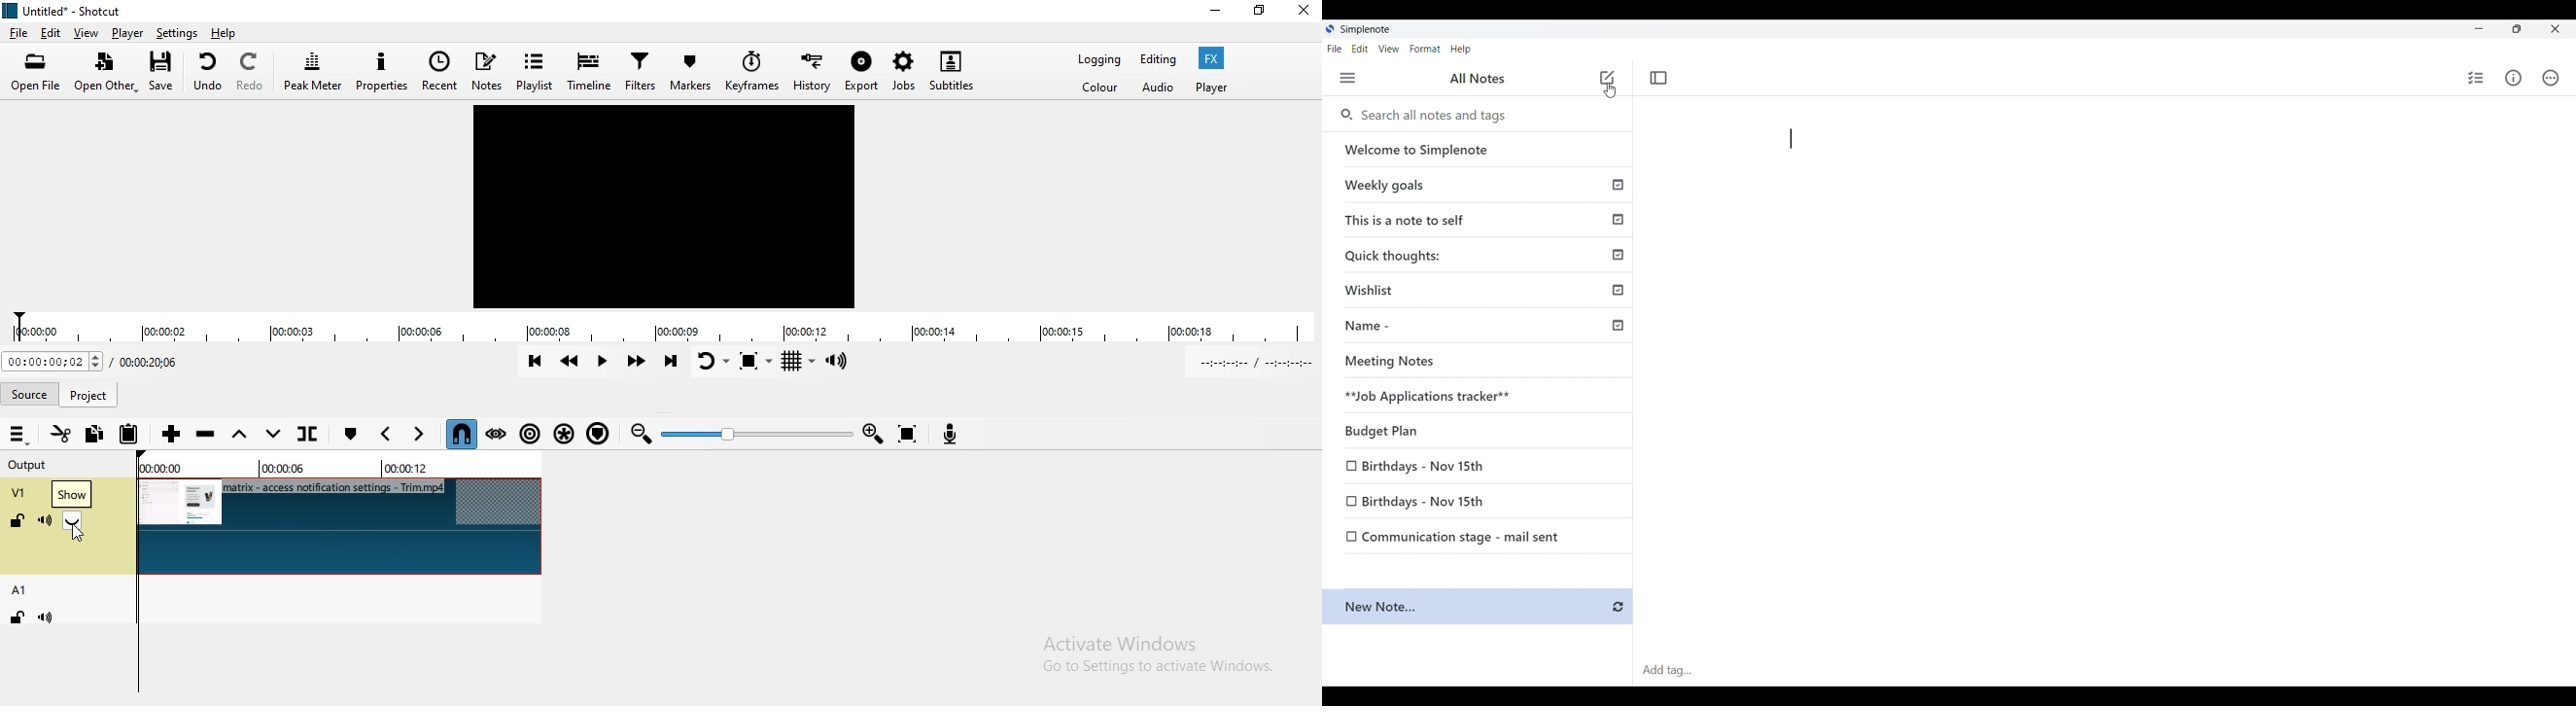 The width and height of the screenshot is (2576, 728). I want to click on Player, so click(1217, 87).